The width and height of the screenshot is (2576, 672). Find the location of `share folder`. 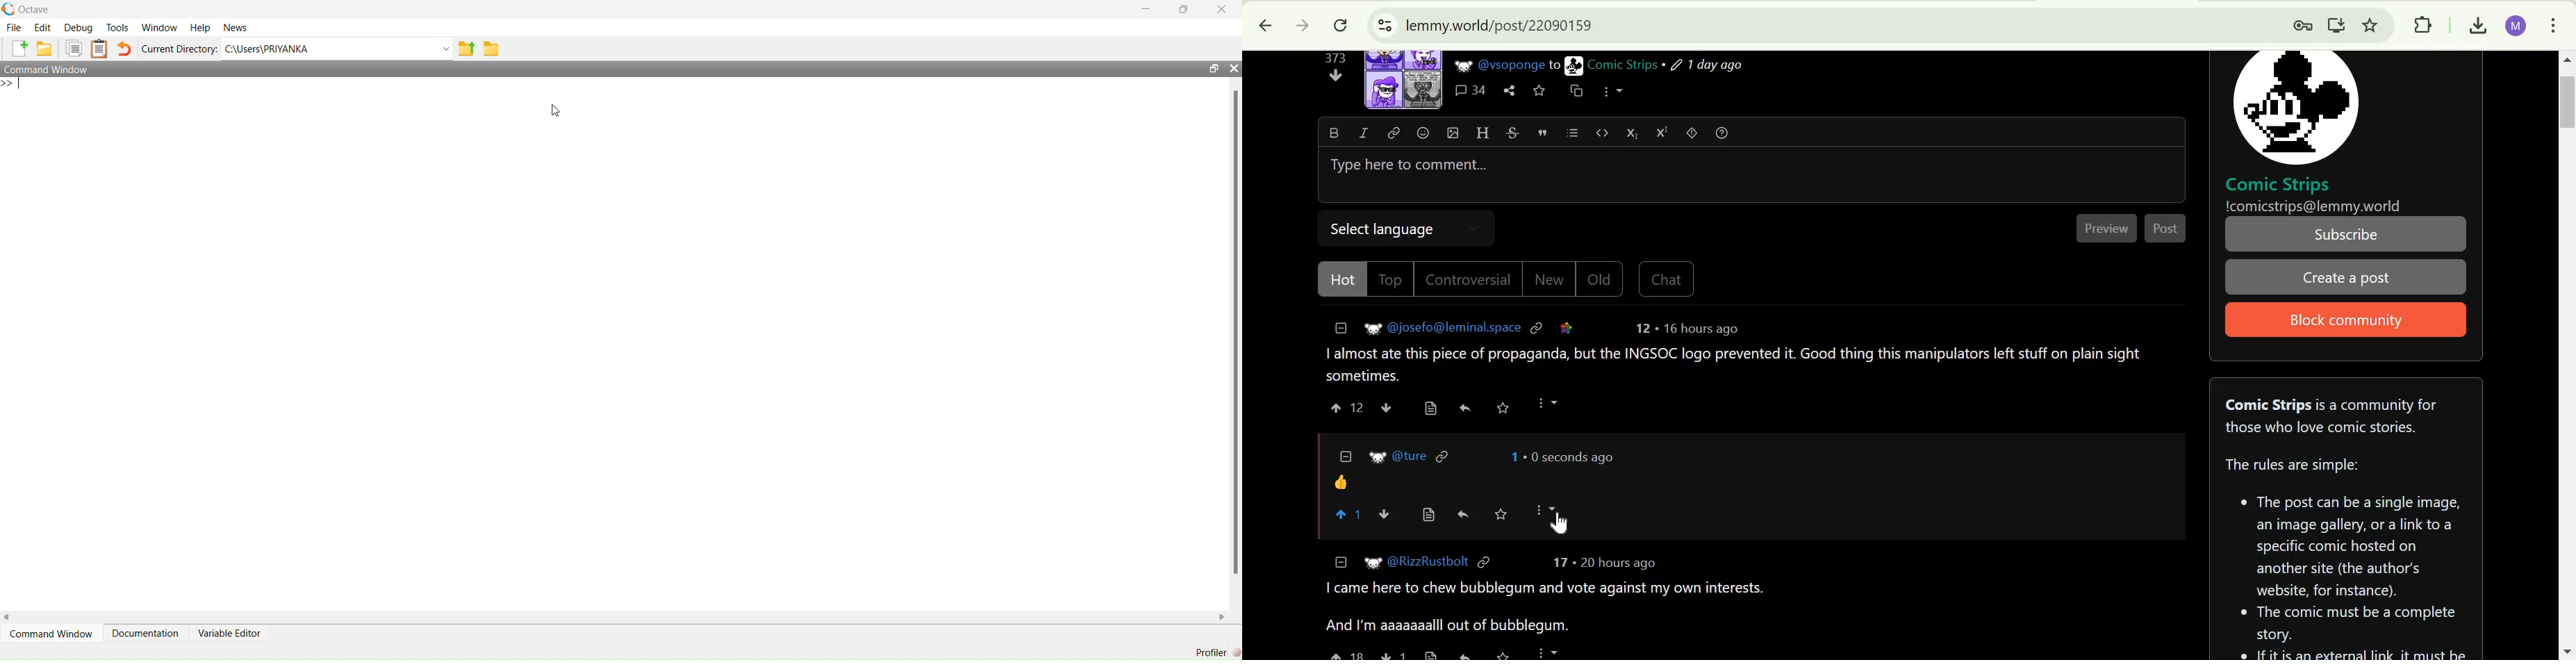

share folder is located at coordinates (466, 49).